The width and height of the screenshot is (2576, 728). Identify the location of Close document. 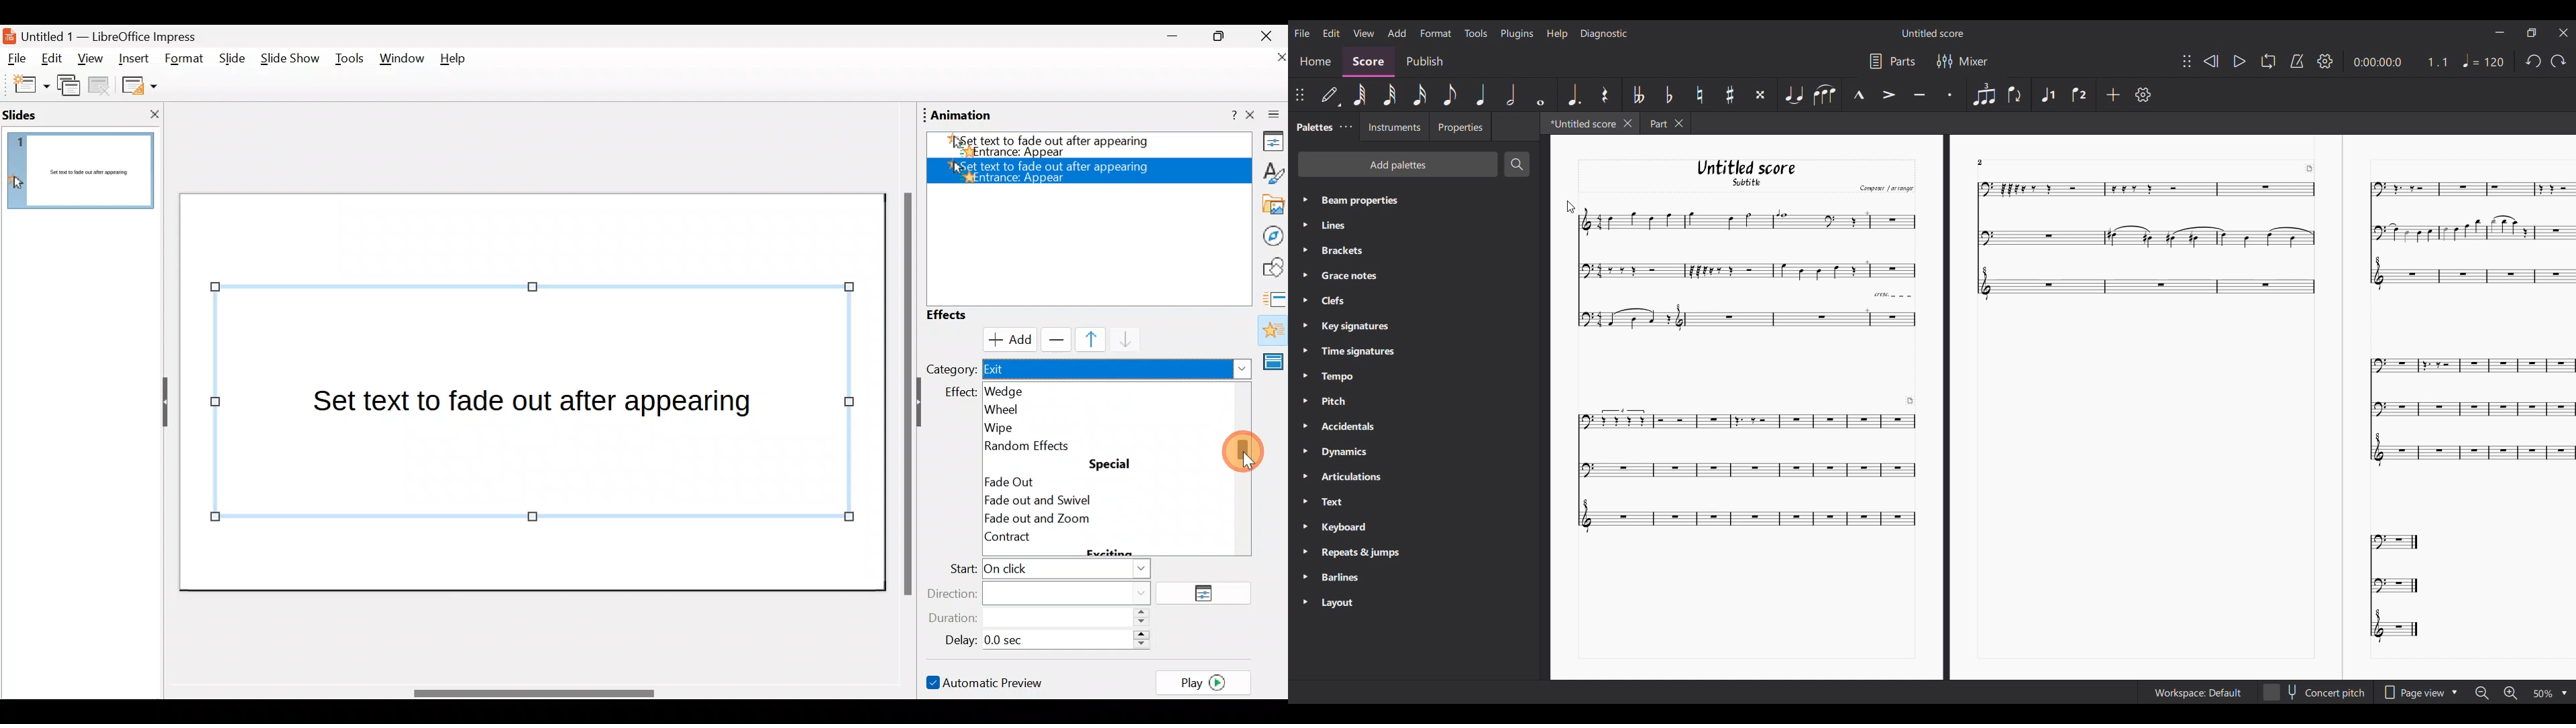
(1268, 58).